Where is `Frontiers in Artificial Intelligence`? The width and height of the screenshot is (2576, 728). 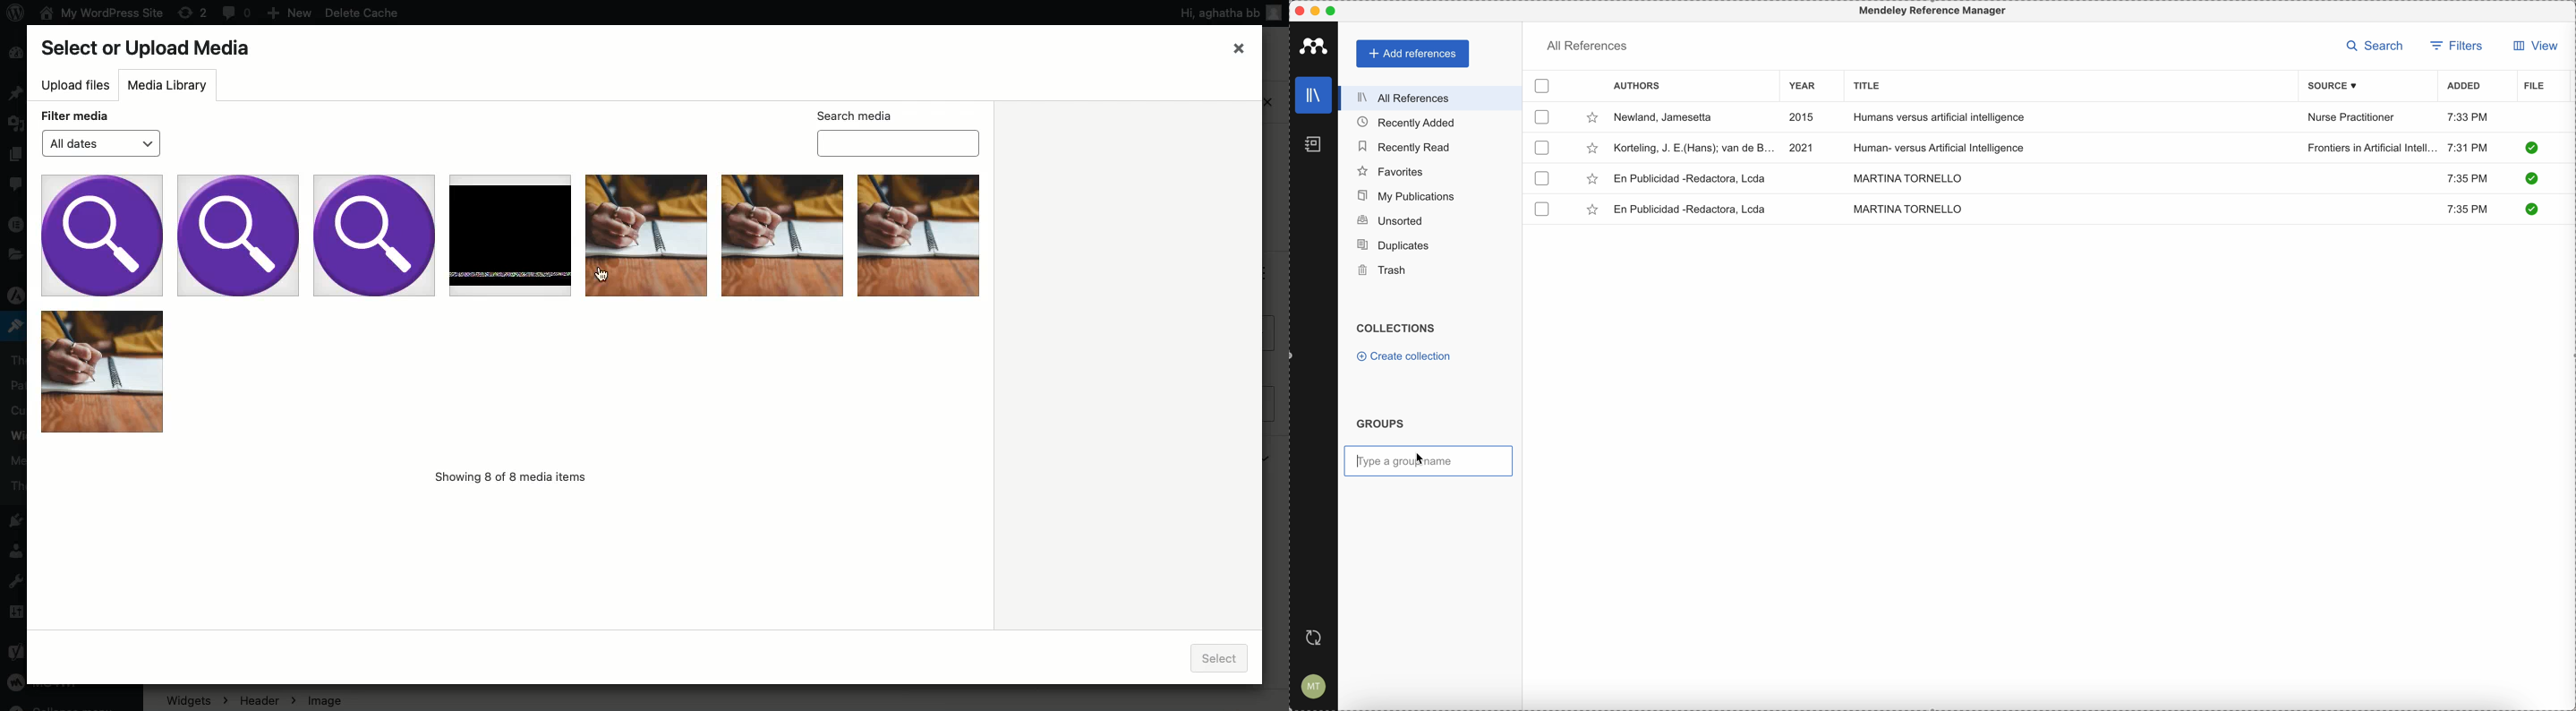
Frontiers in Artificial Intelligence is located at coordinates (2373, 148).